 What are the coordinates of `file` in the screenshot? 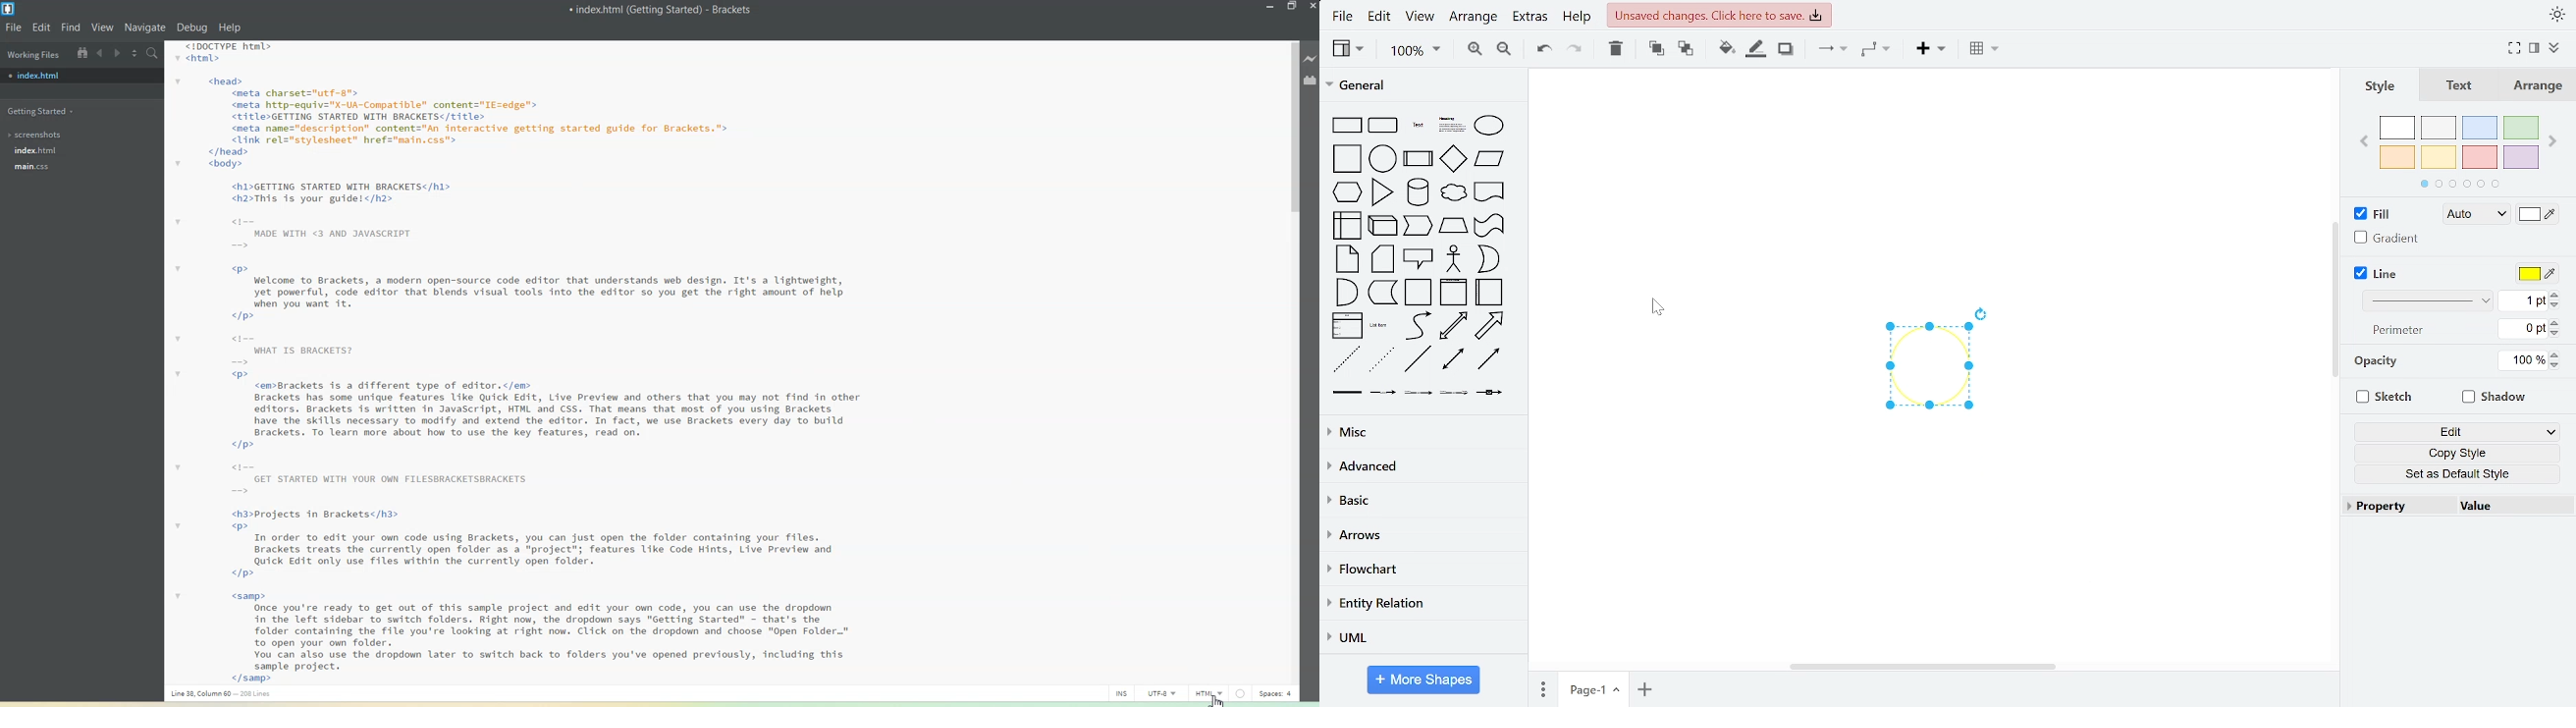 It's located at (1343, 19).